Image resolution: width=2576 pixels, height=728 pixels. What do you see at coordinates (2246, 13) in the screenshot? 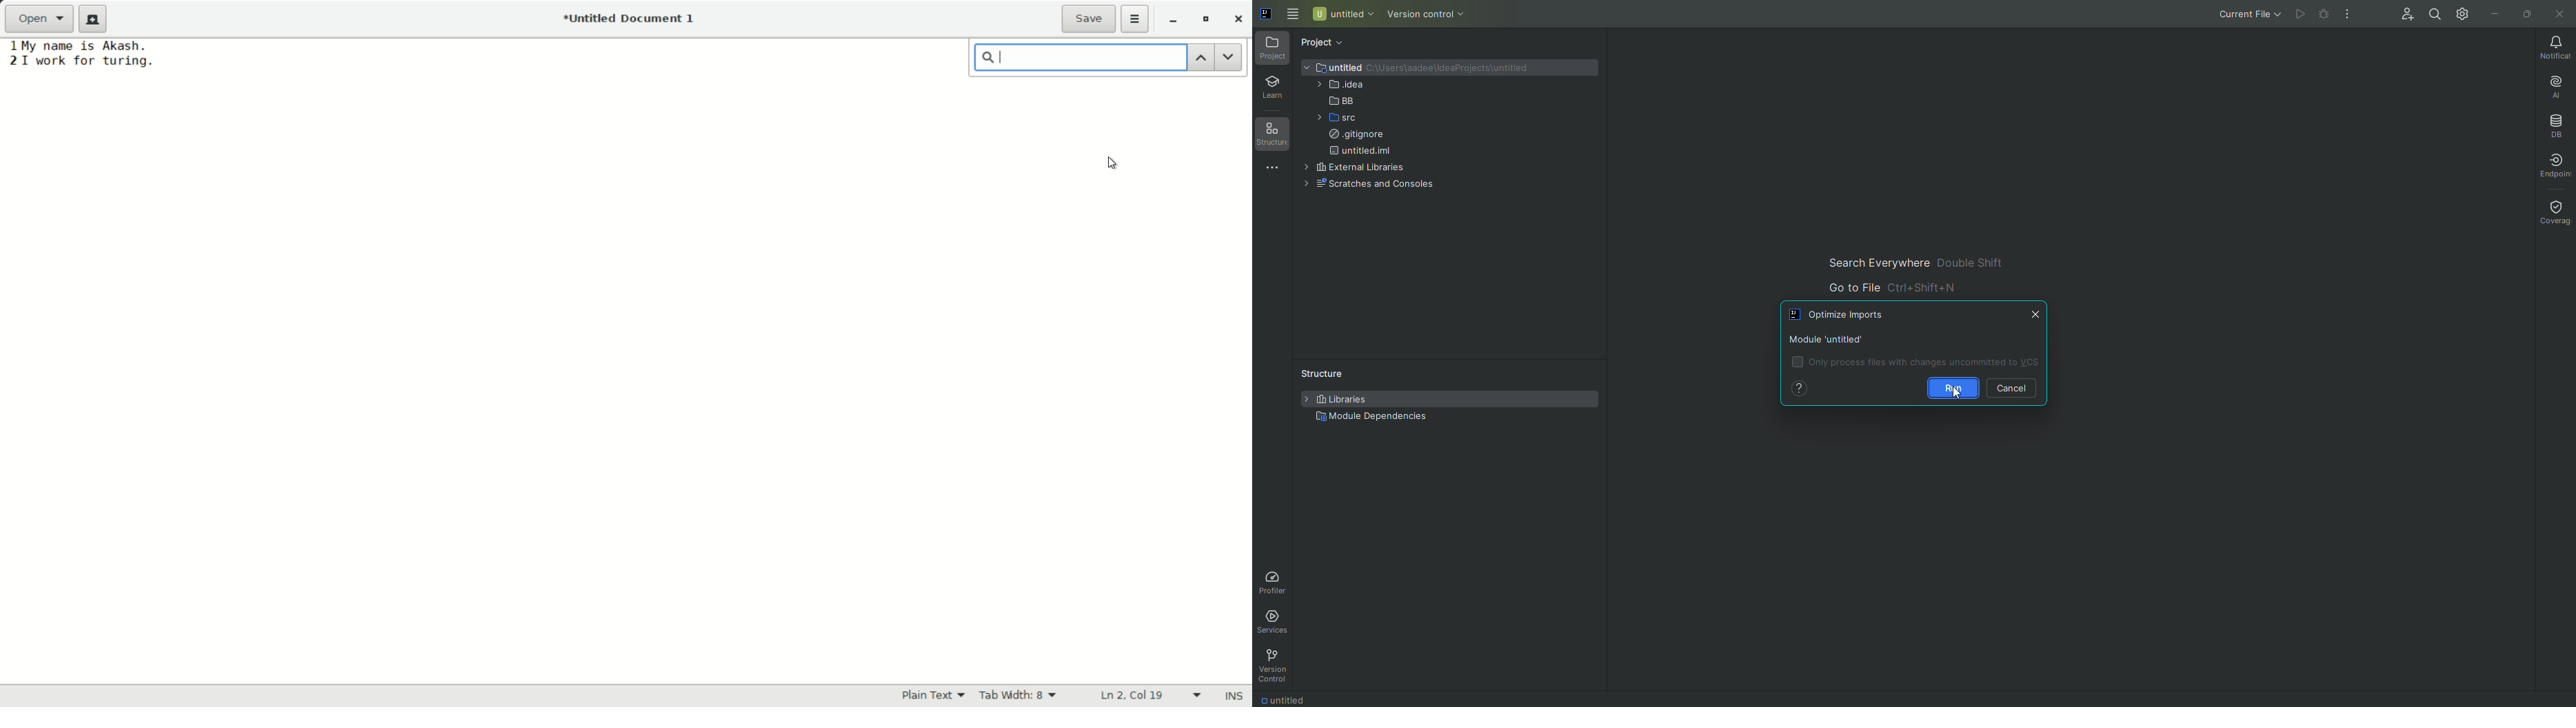
I see `Current File` at bounding box center [2246, 13].